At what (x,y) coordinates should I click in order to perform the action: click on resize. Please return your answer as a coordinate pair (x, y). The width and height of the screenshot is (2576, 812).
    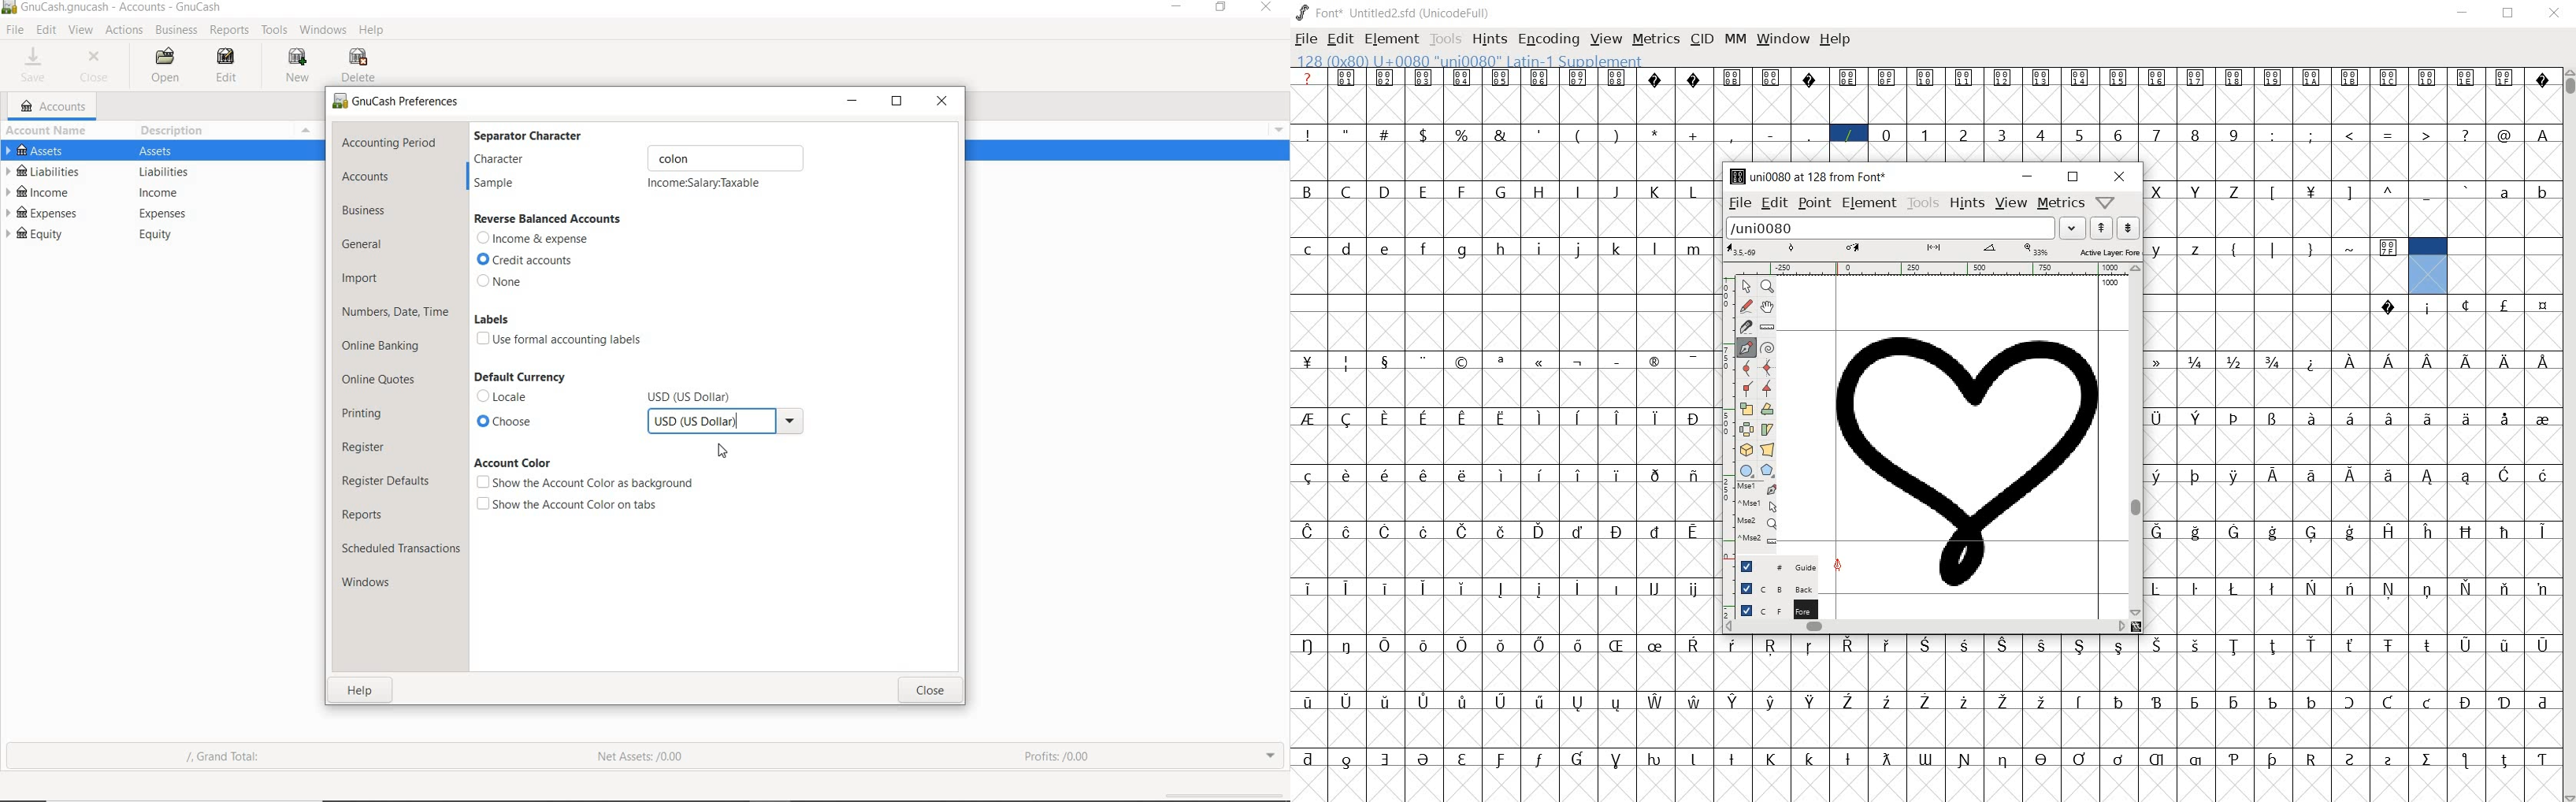
    Looking at the image, I should click on (2137, 626).